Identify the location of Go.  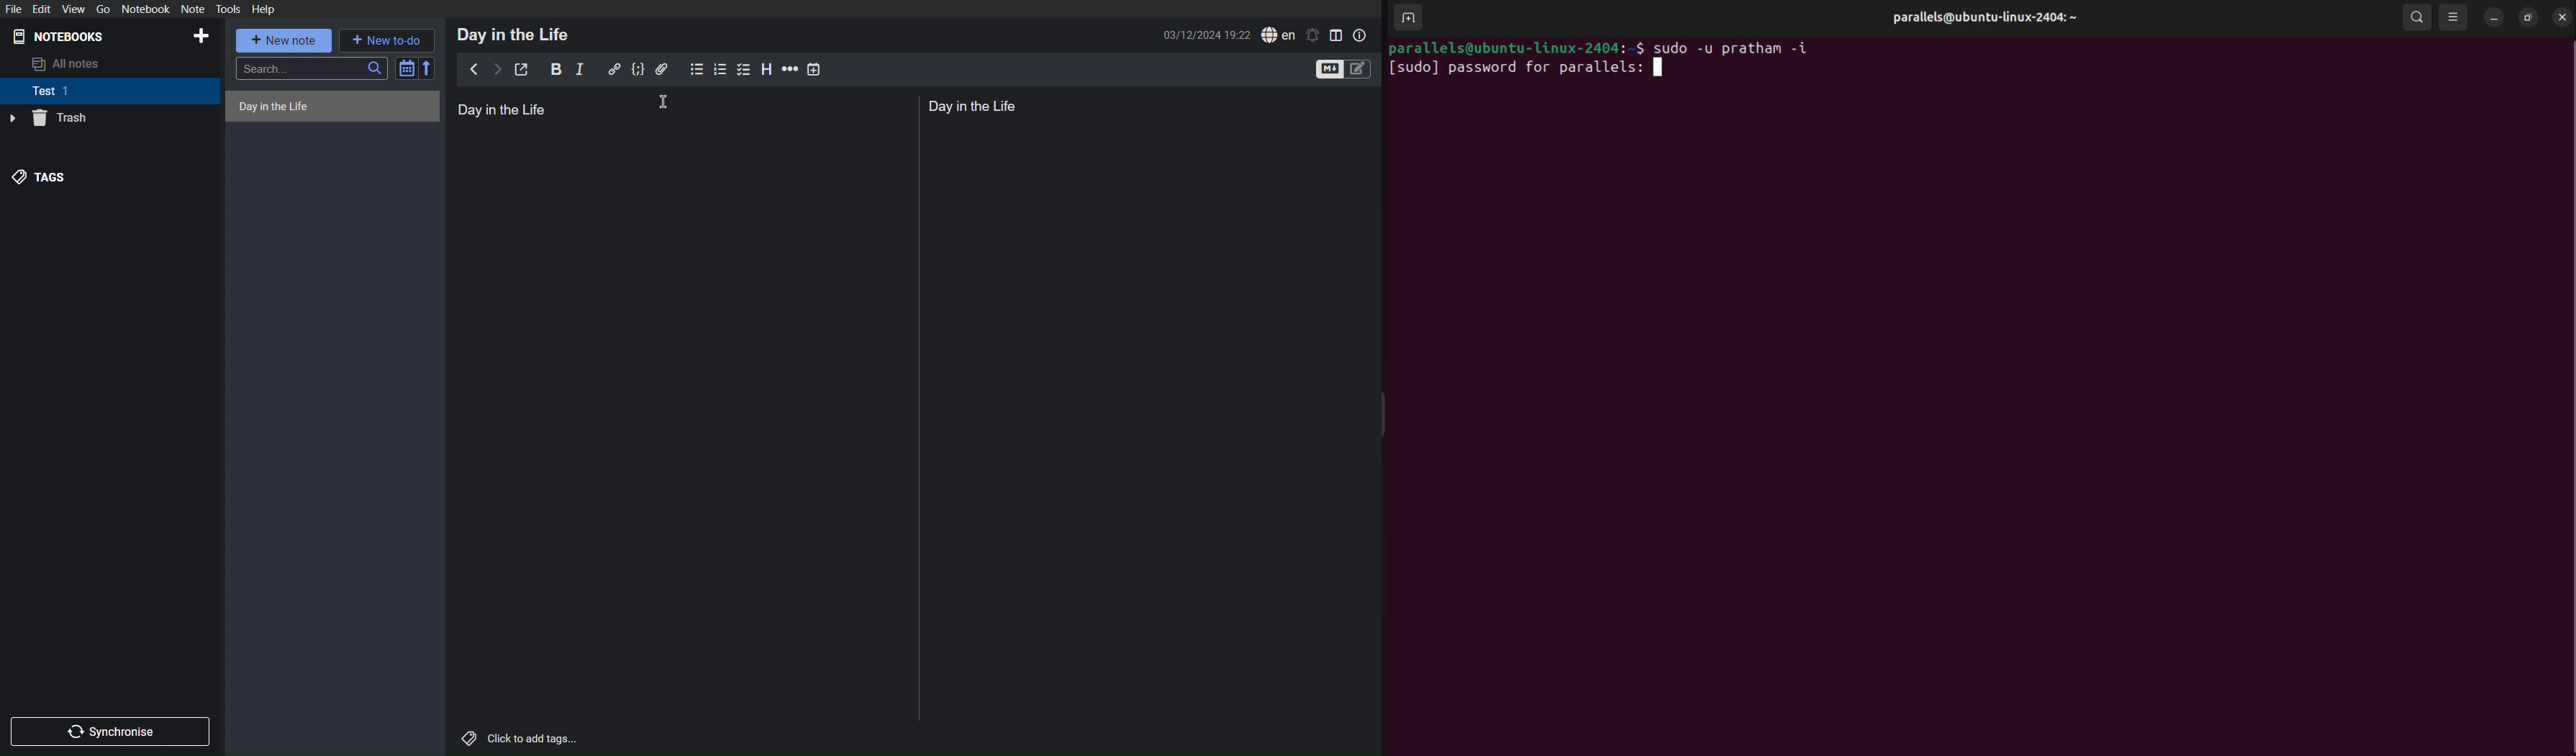
(102, 9).